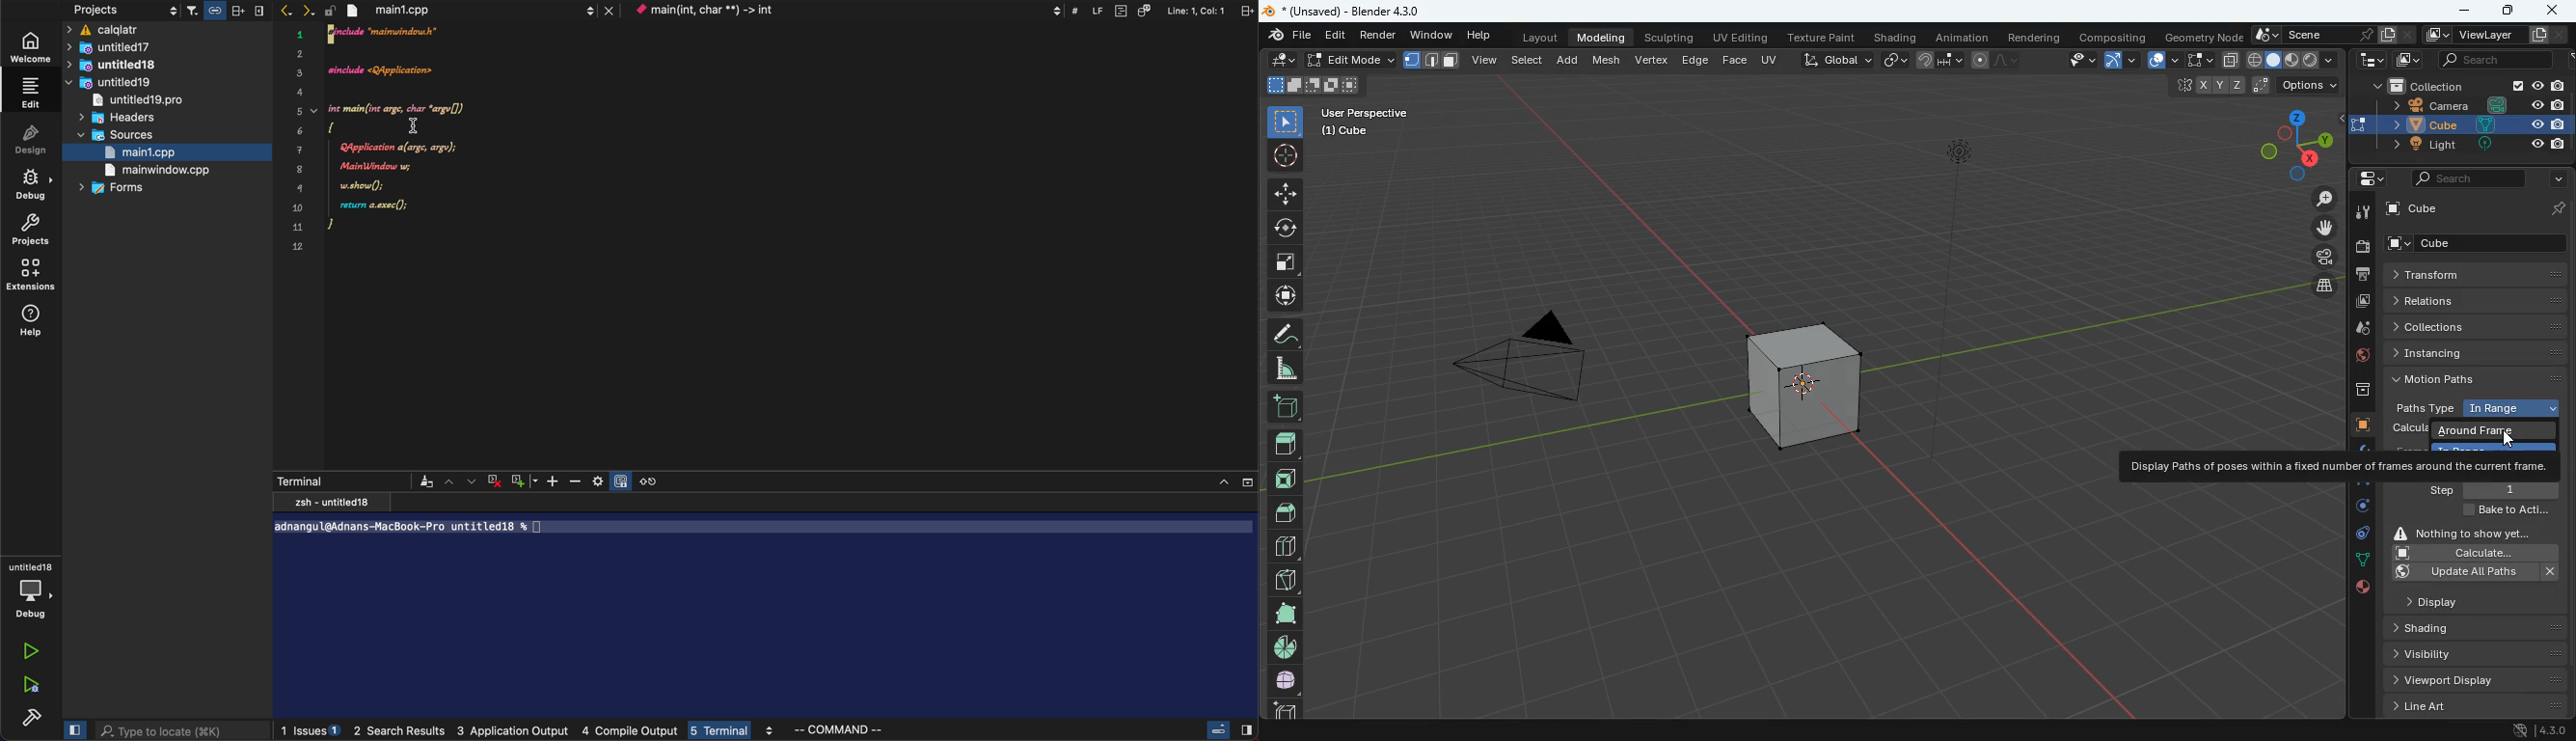 This screenshot has height=756, width=2576. I want to click on filter, so click(427, 481).